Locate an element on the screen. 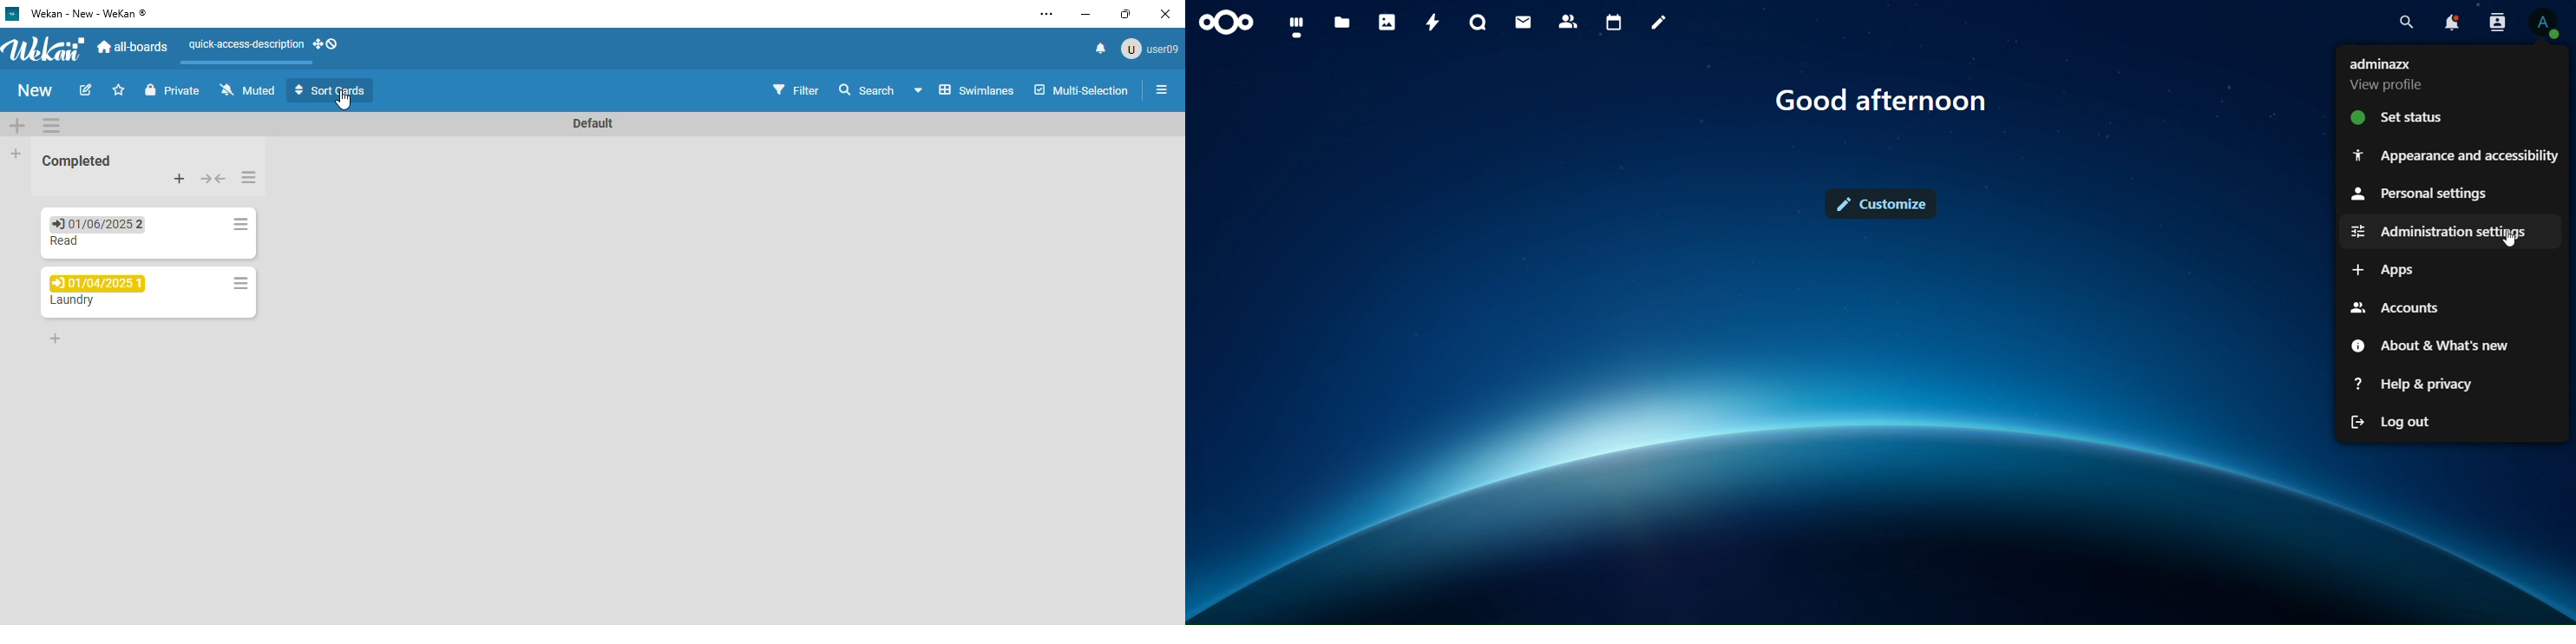 The height and width of the screenshot is (644, 2576). swimlane name is located at coordinates (593, 122).